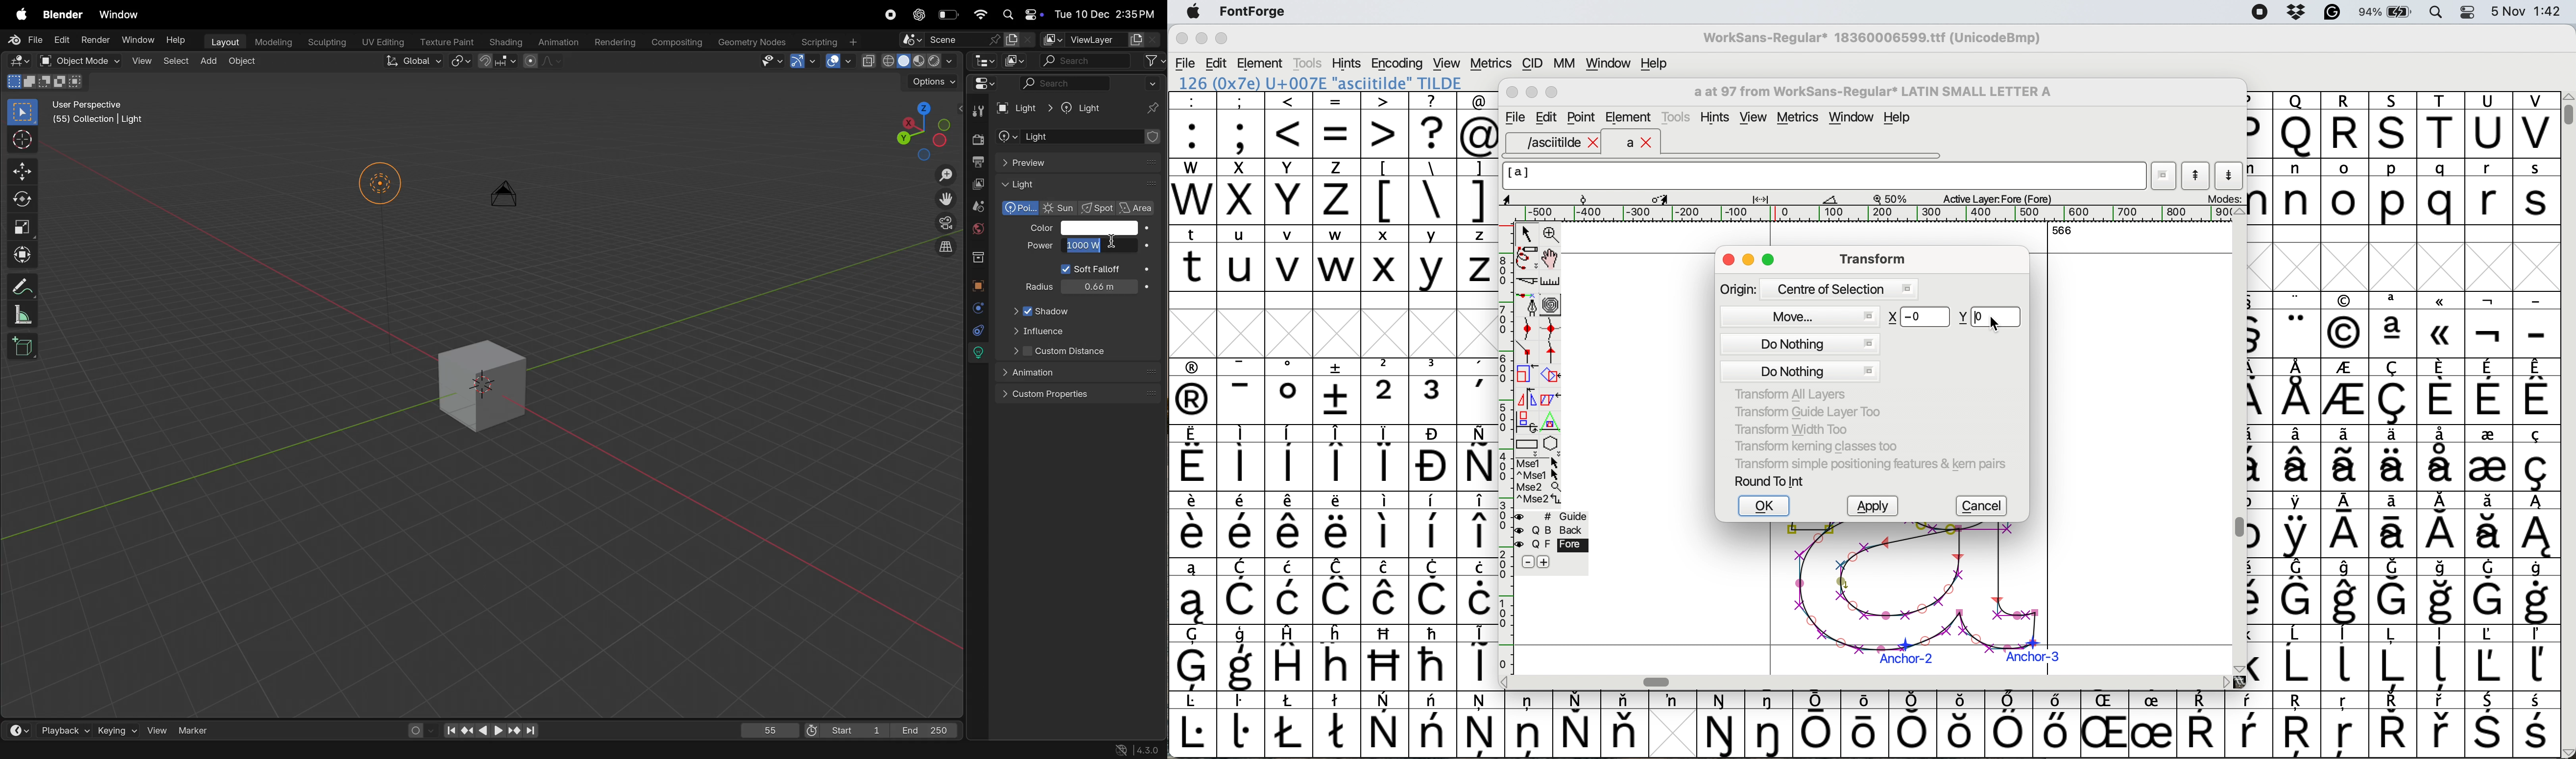 Image resolution: width=2576 pixels, height=784 pixels. I want to click on lights, so click(977, 354).